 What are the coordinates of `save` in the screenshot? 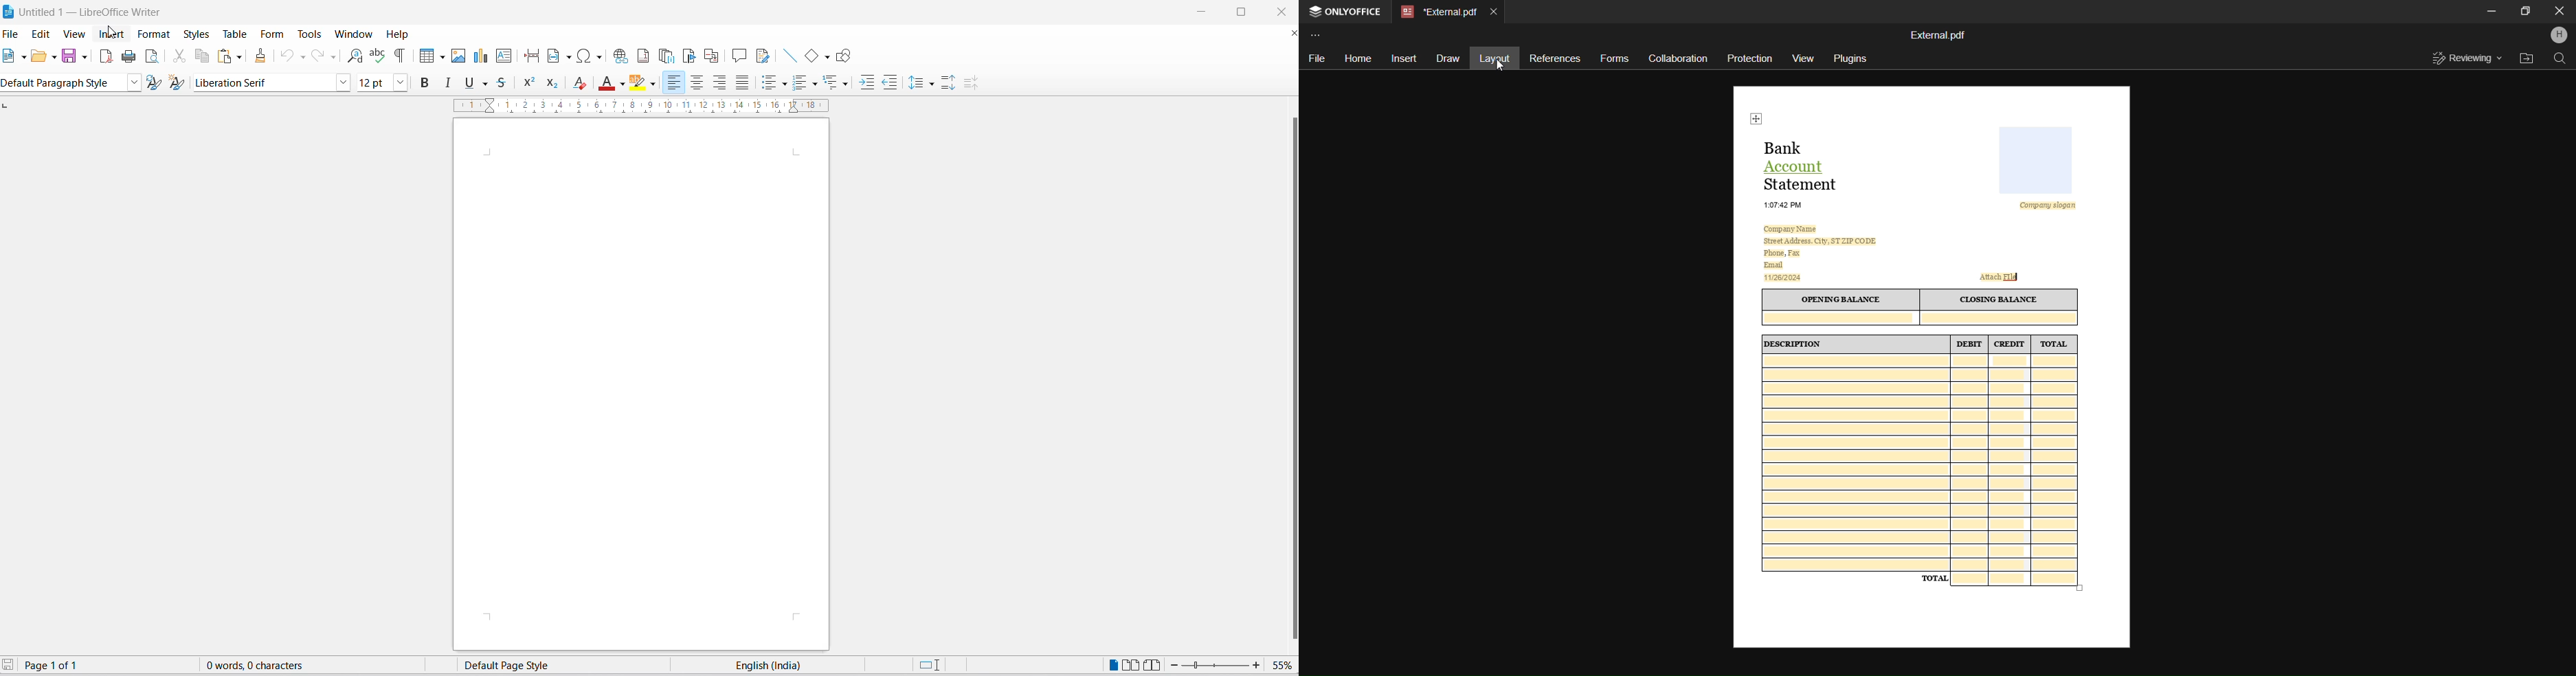 It's located at (10, 666).